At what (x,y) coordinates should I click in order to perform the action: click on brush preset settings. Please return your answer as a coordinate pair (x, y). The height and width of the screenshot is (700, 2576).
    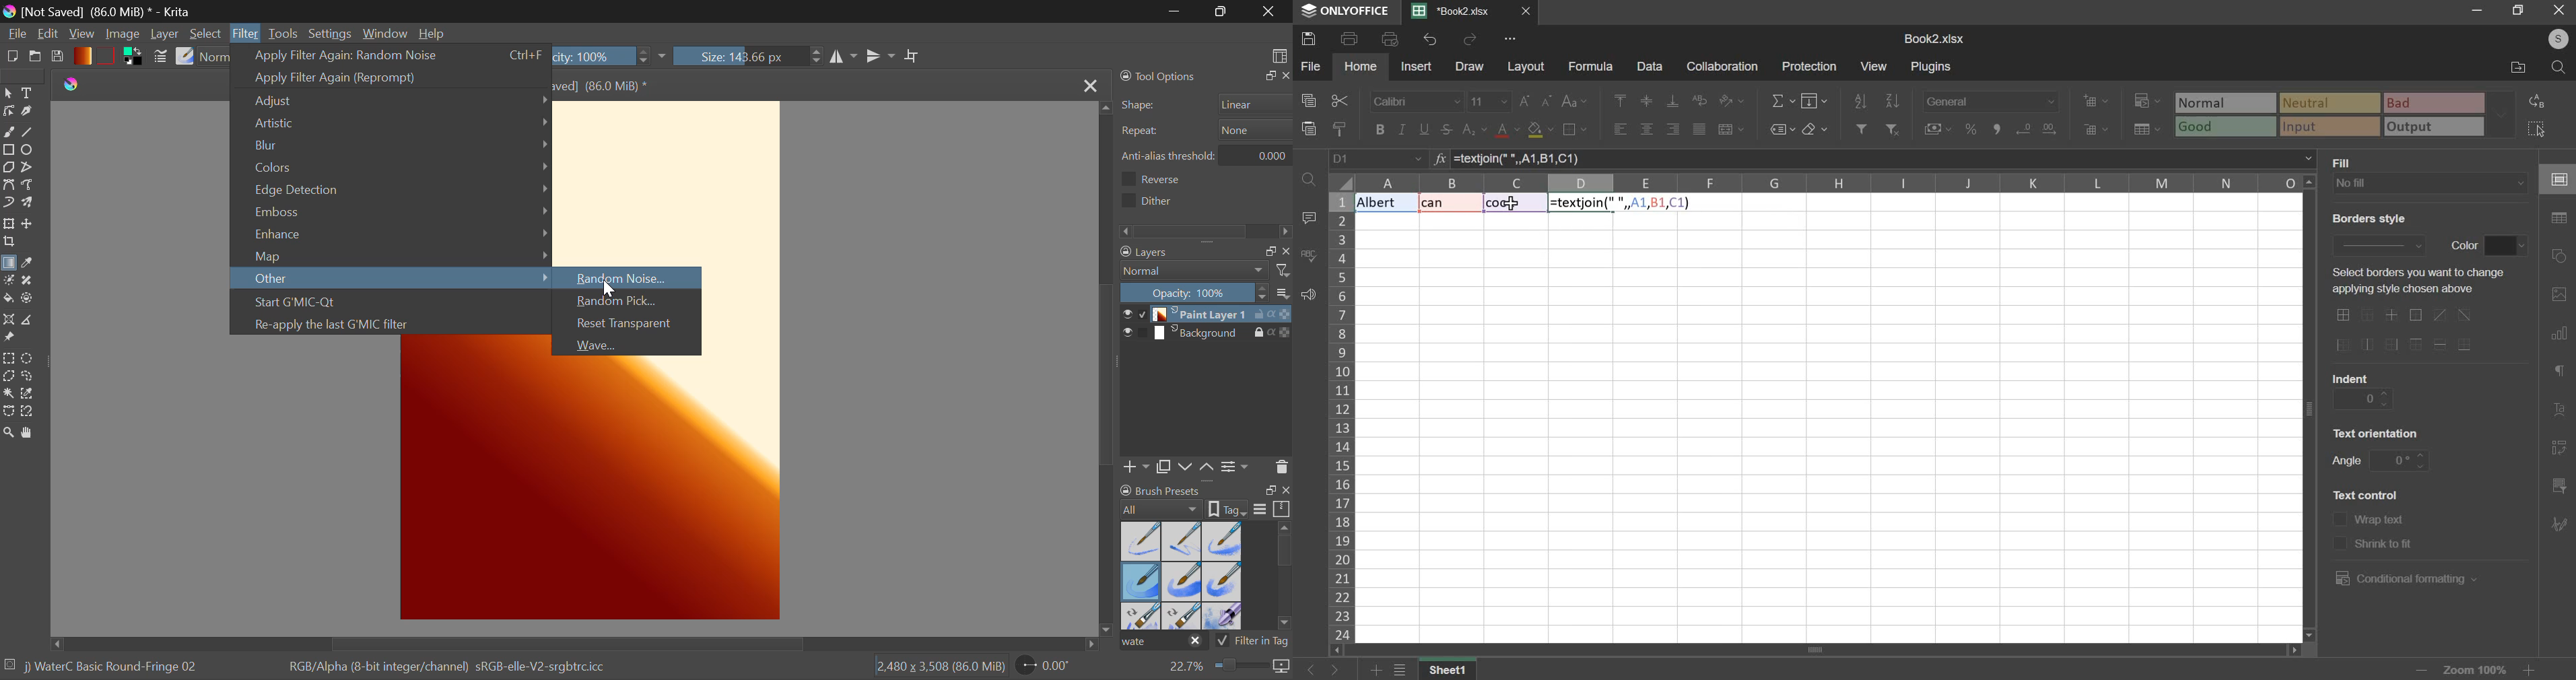
    Looking at the image, I should click on (1163, 508).